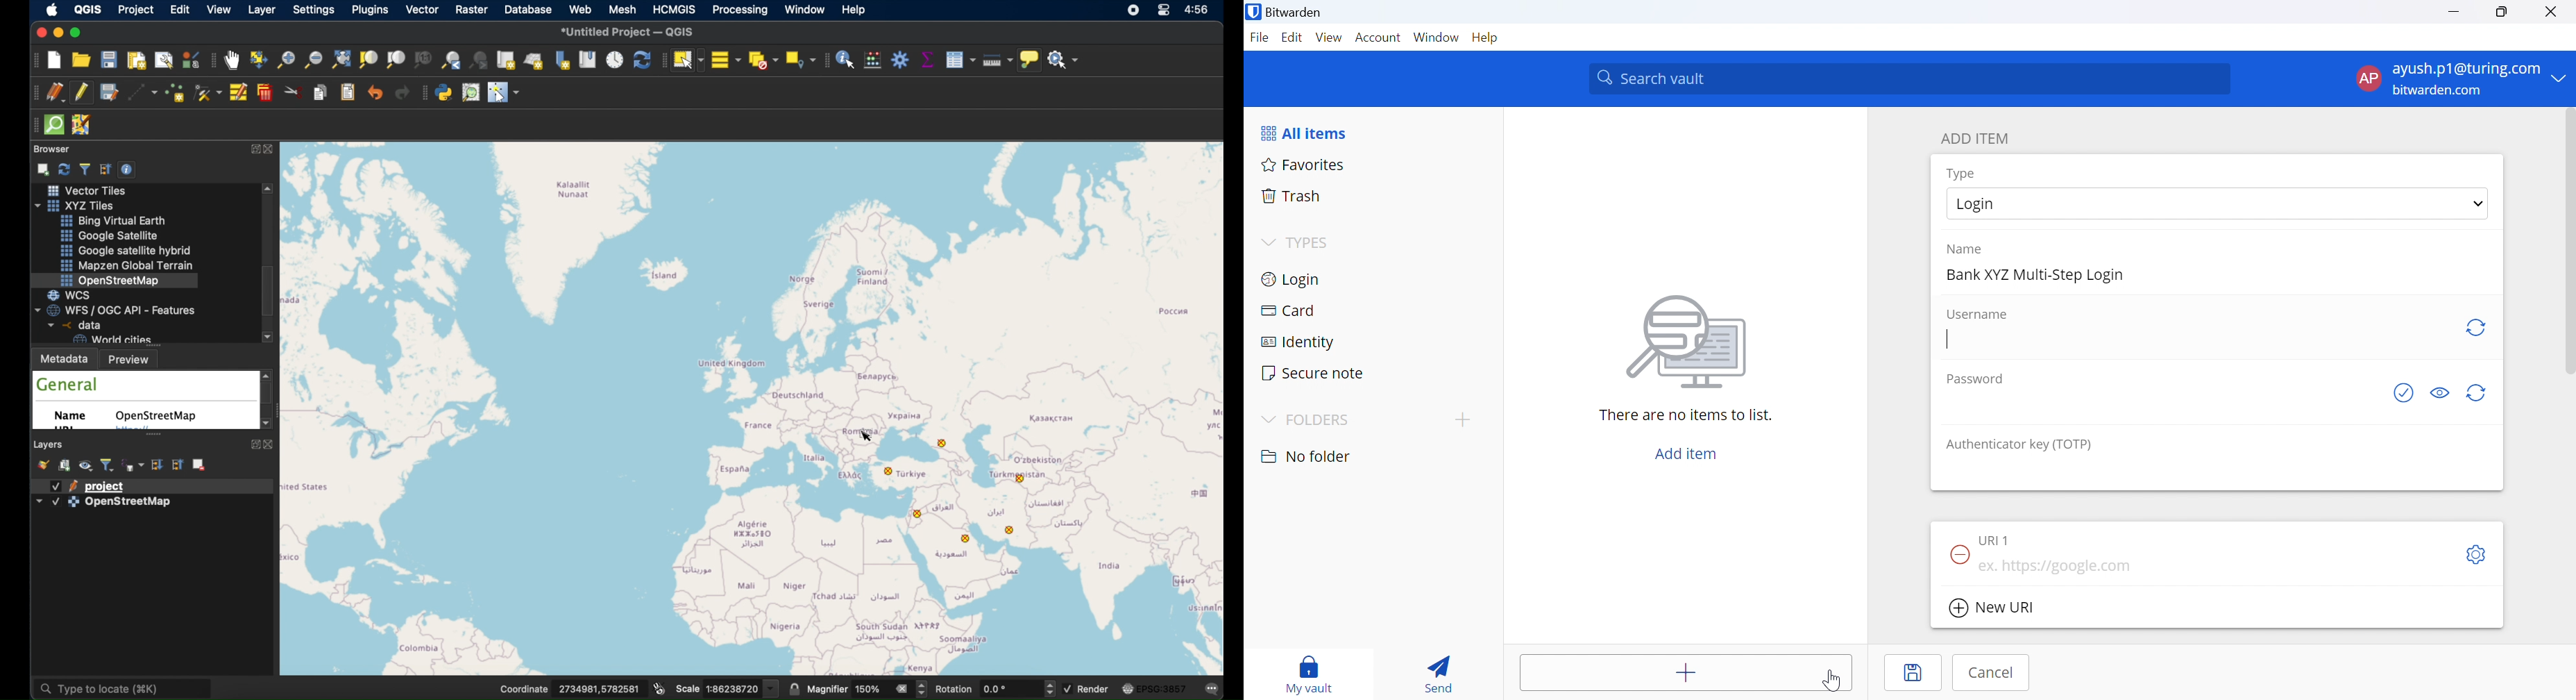 This screenshot has height=700, width=2576. What do you see at coordinates (107, 485) in the screenshot?
I see `project layer` at bounding box center [107, 485].